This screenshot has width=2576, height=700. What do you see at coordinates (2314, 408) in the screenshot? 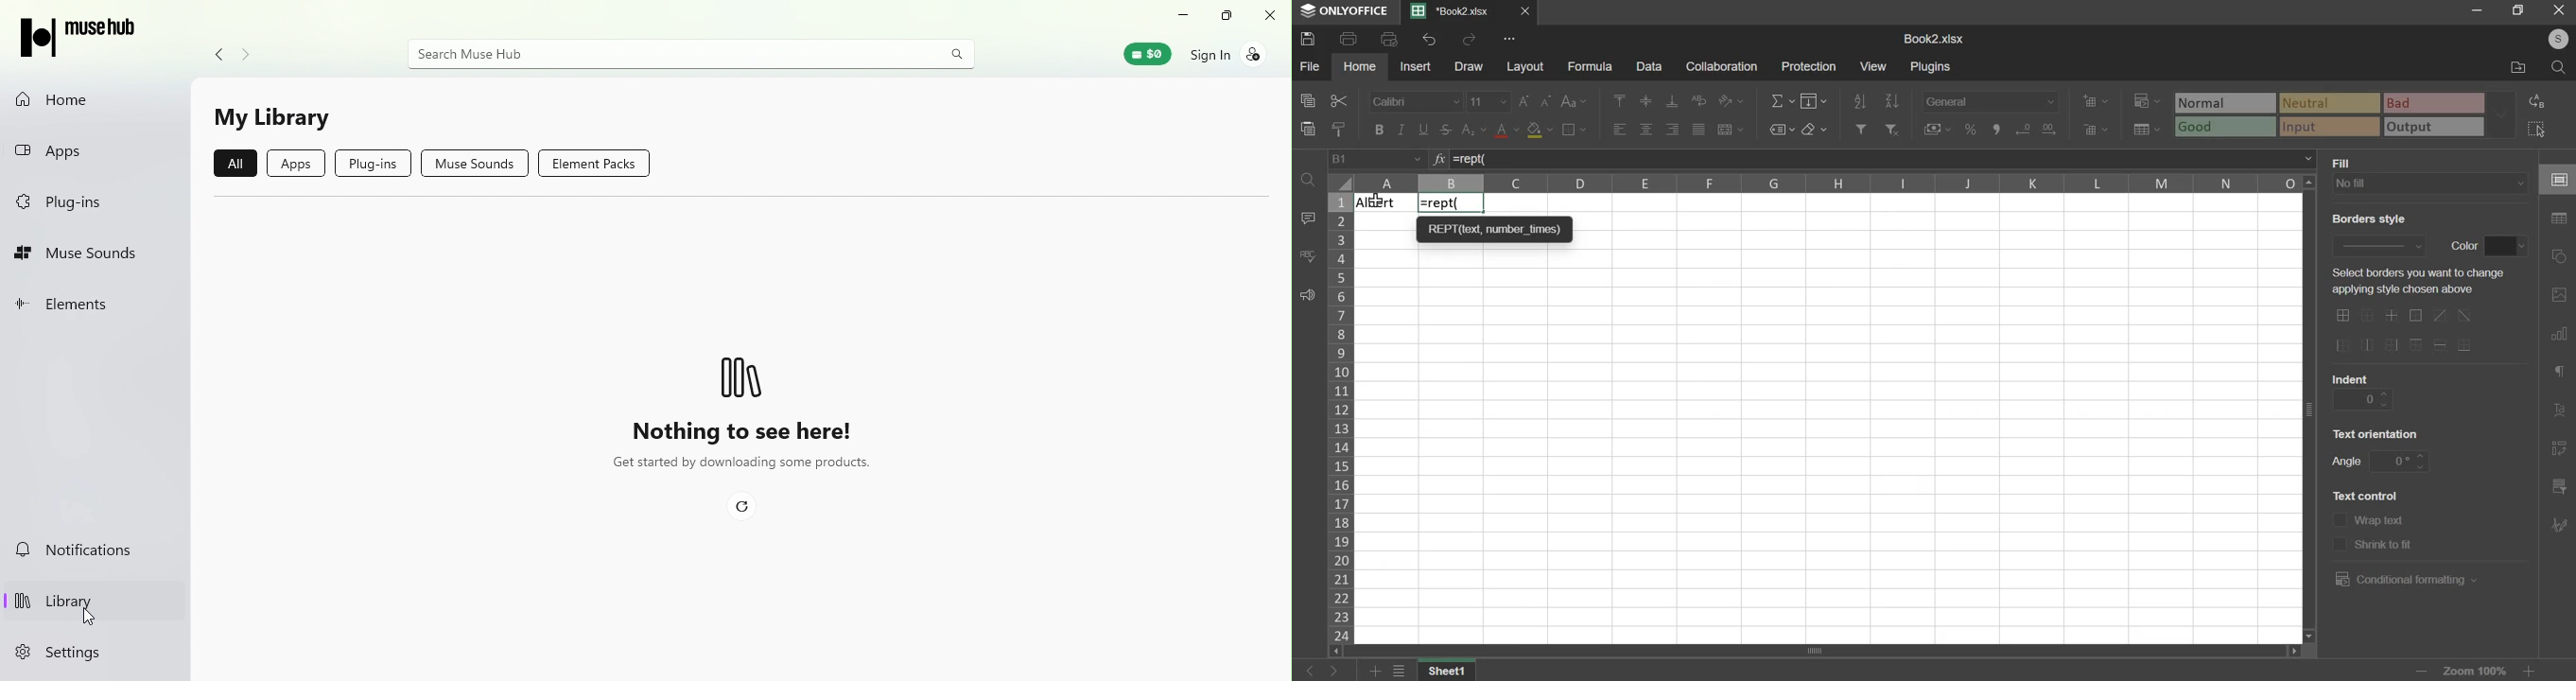
I see `verticle scroll bar` at bounding box center [2314, 408].